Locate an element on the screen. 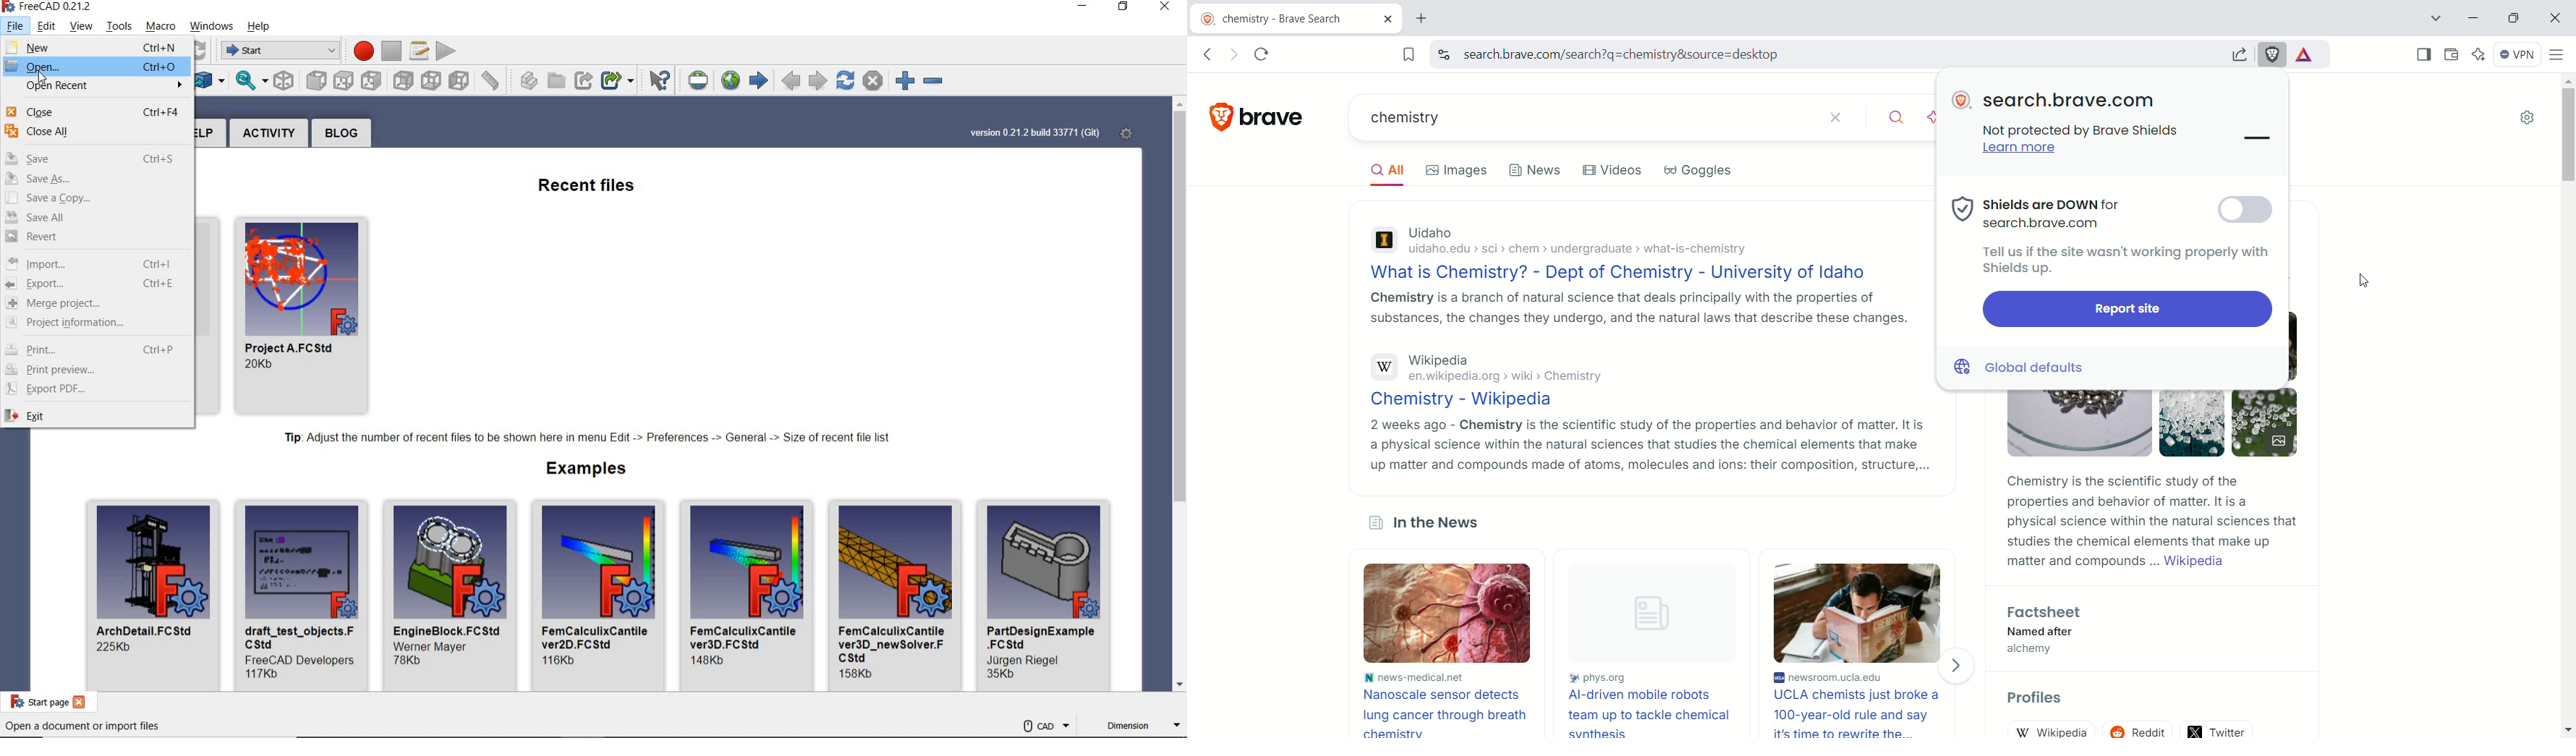 The height and width of the screenshot is (756, 2576). DIMENSION is located at coordinates (1143, 727).